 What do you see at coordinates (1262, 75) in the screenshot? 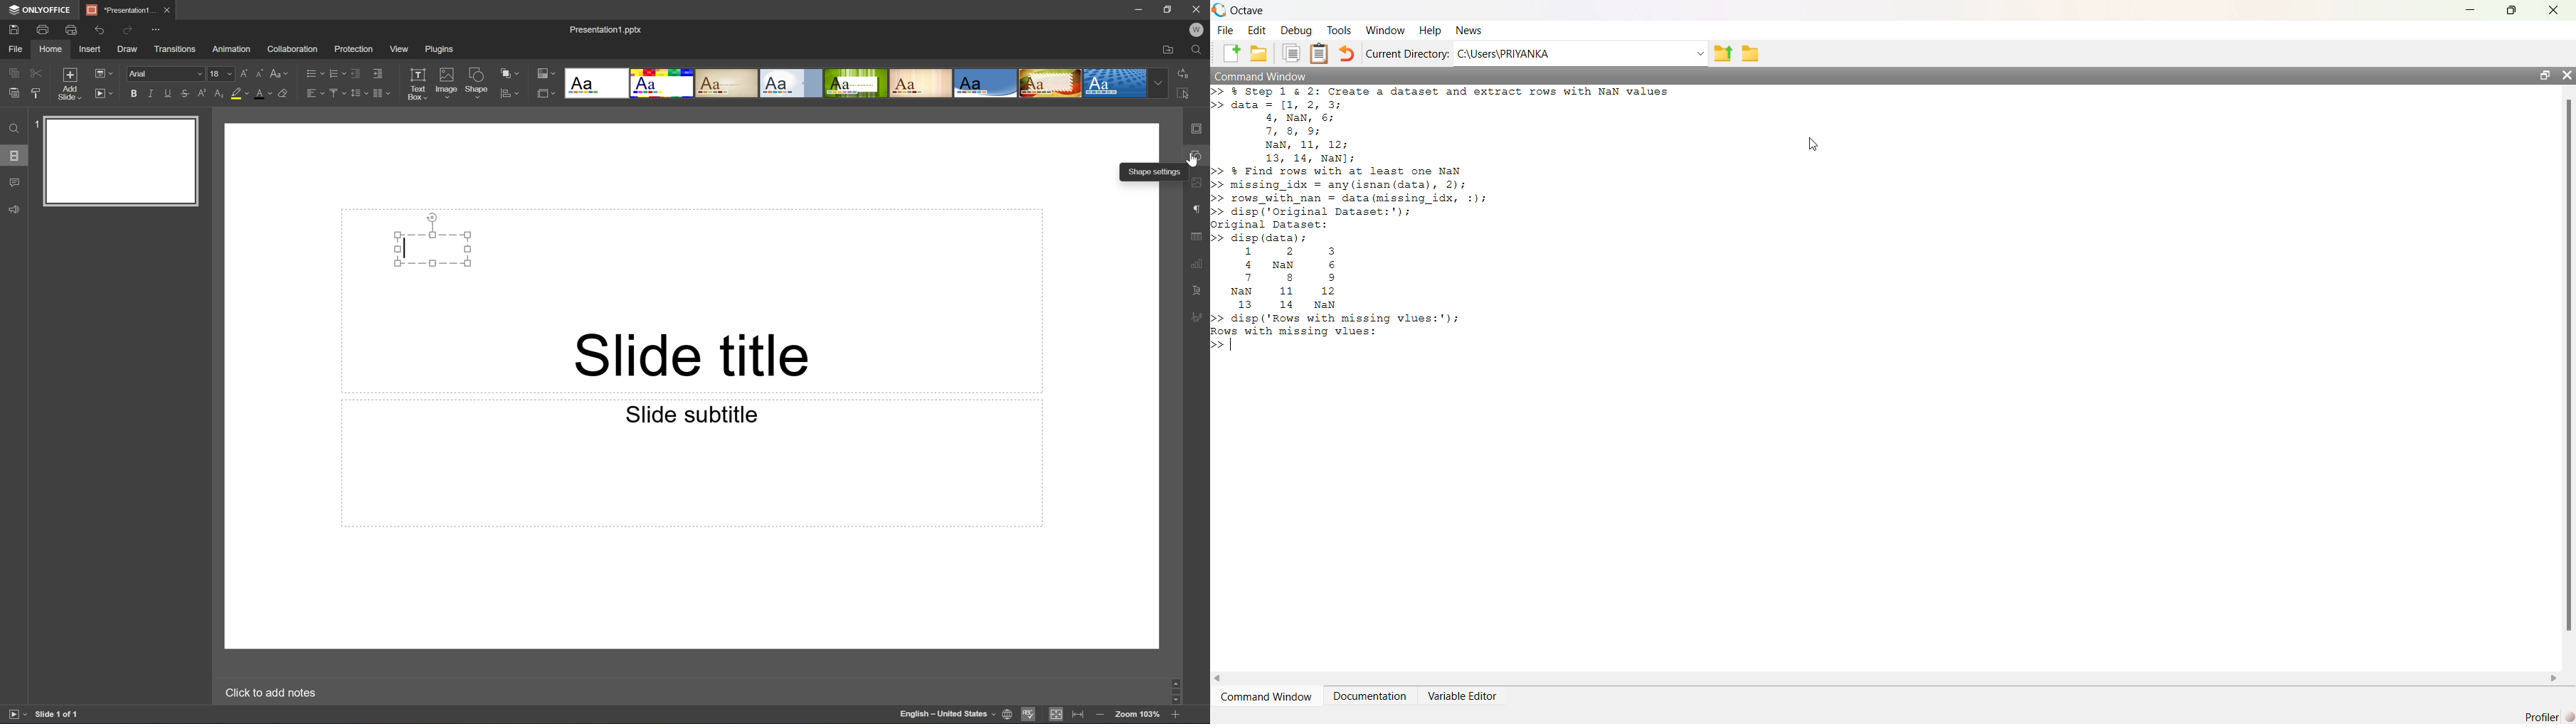
I see `Command Window` at bounding box center [1262, 75].